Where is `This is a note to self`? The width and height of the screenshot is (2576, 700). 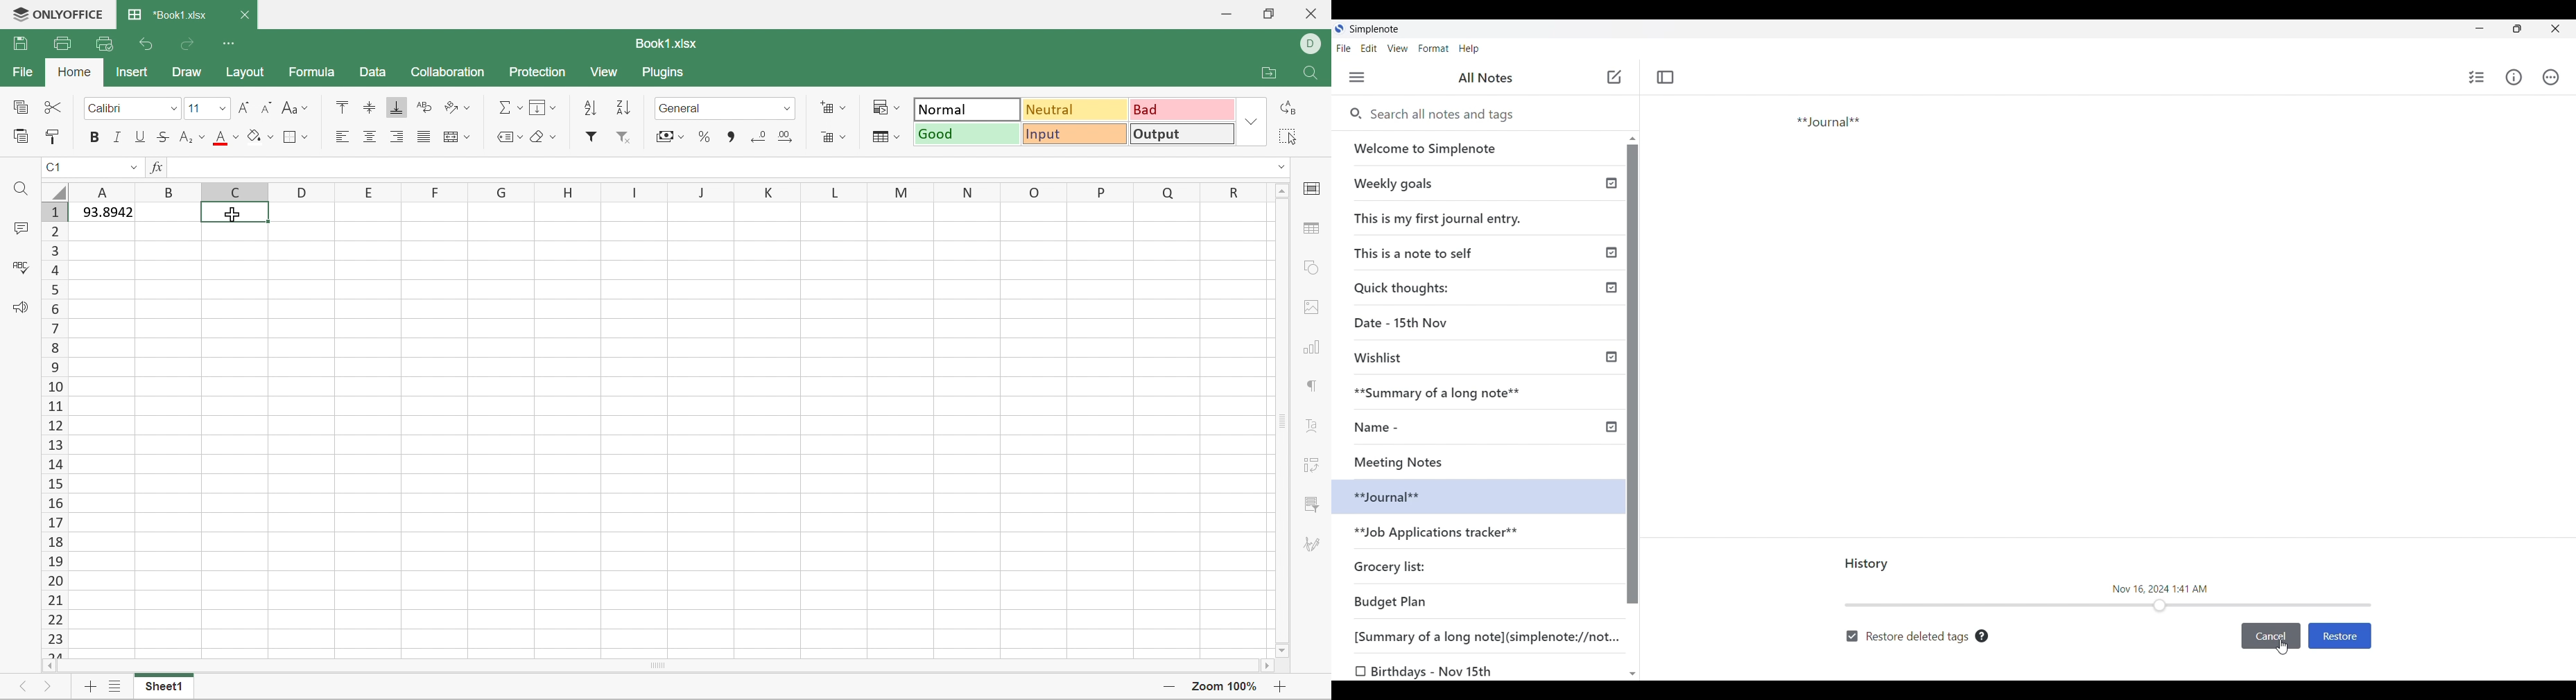
This is a note to self is located at coordinates (1418, 252).